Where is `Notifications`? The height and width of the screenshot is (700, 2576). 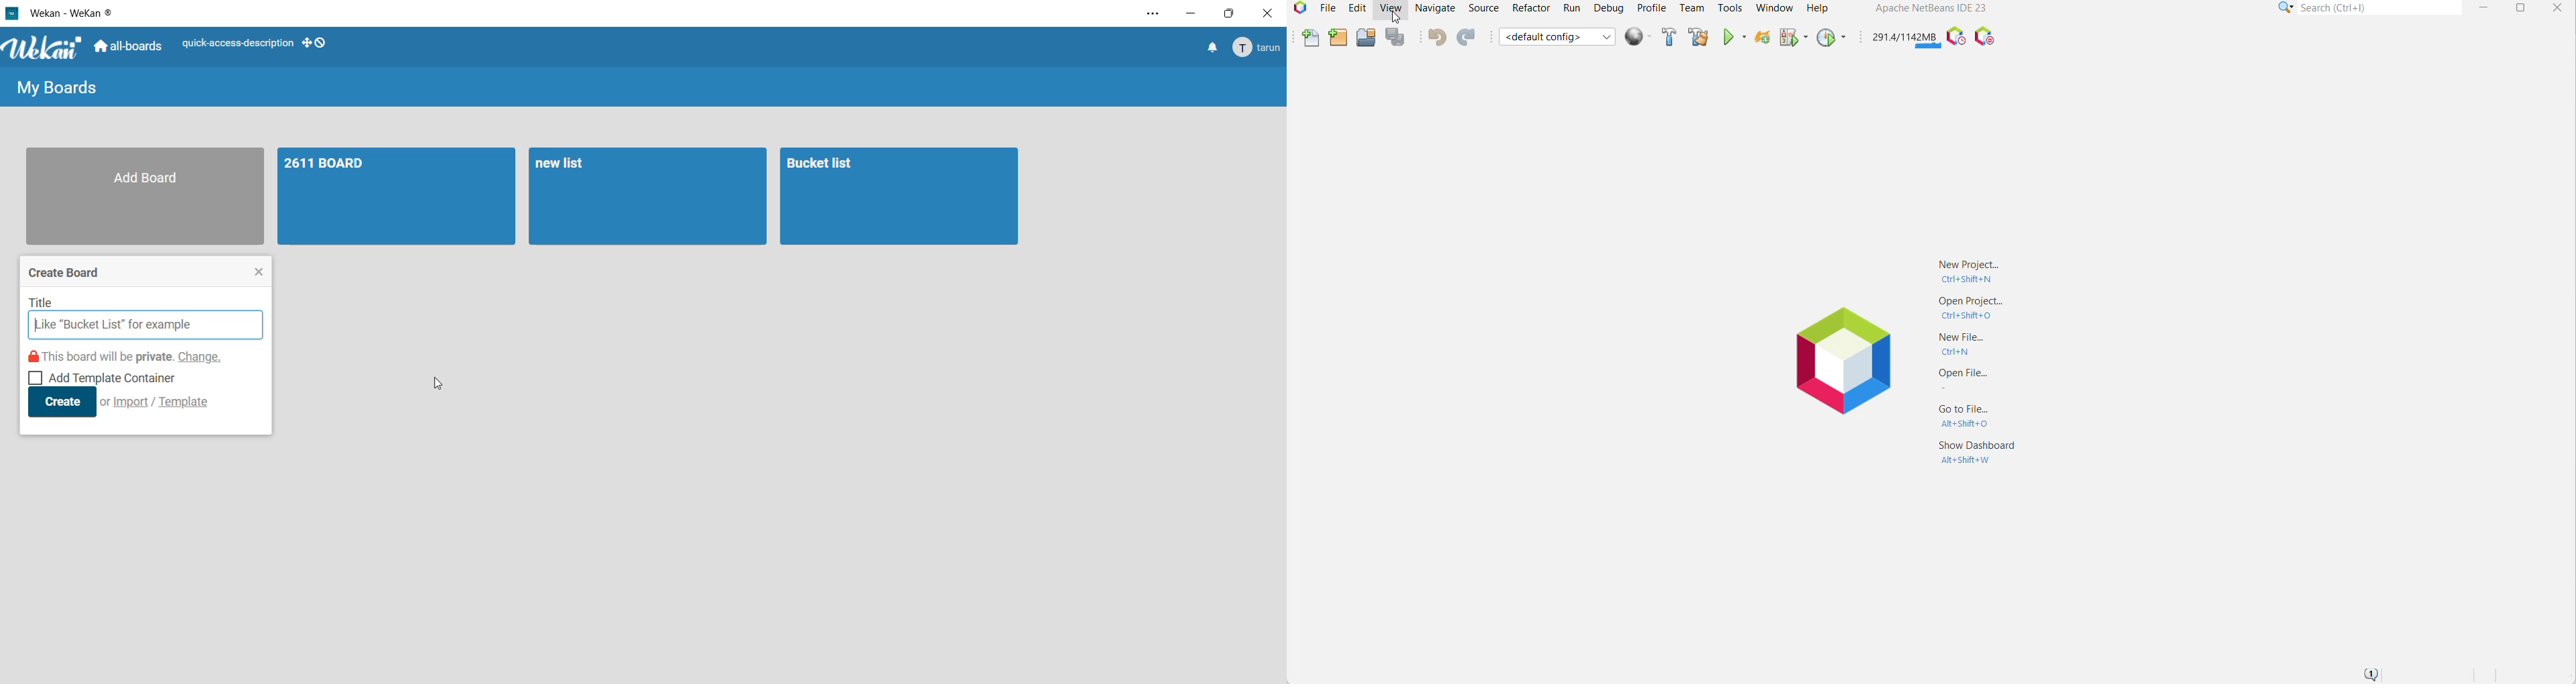
Notifications is located at coordinates (2370, 674).